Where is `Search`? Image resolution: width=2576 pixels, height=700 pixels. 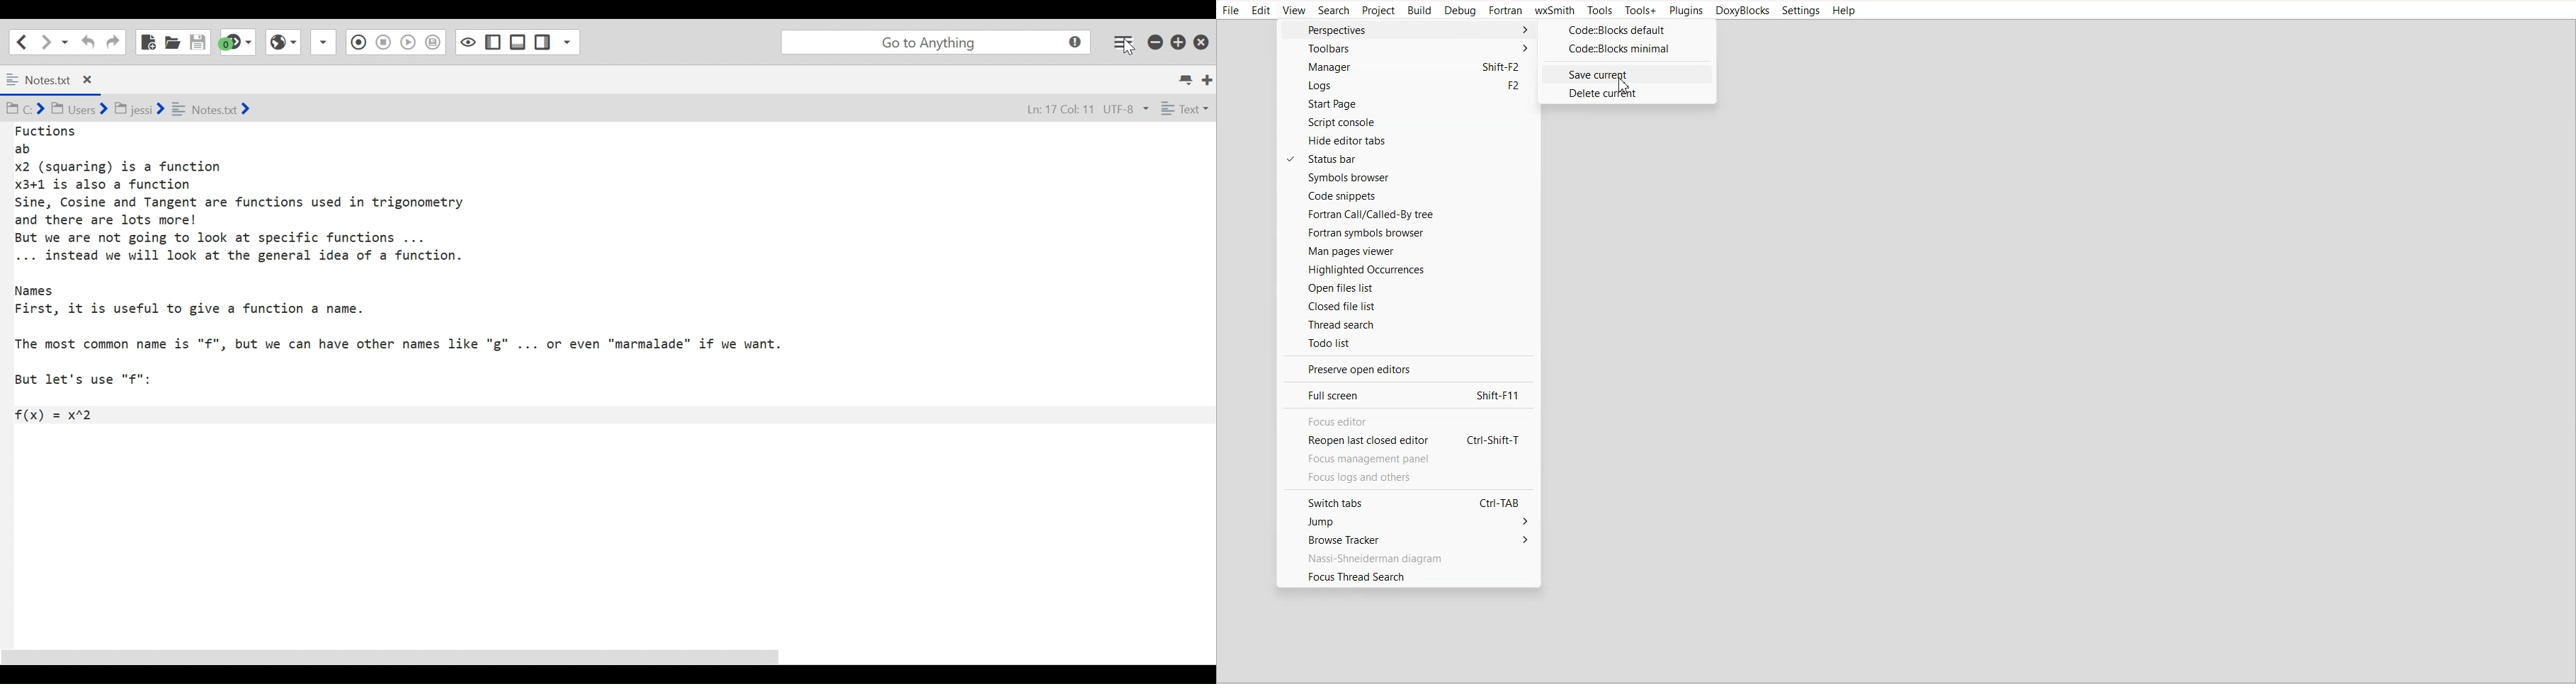 Search is located at coordinates (1334, 11).